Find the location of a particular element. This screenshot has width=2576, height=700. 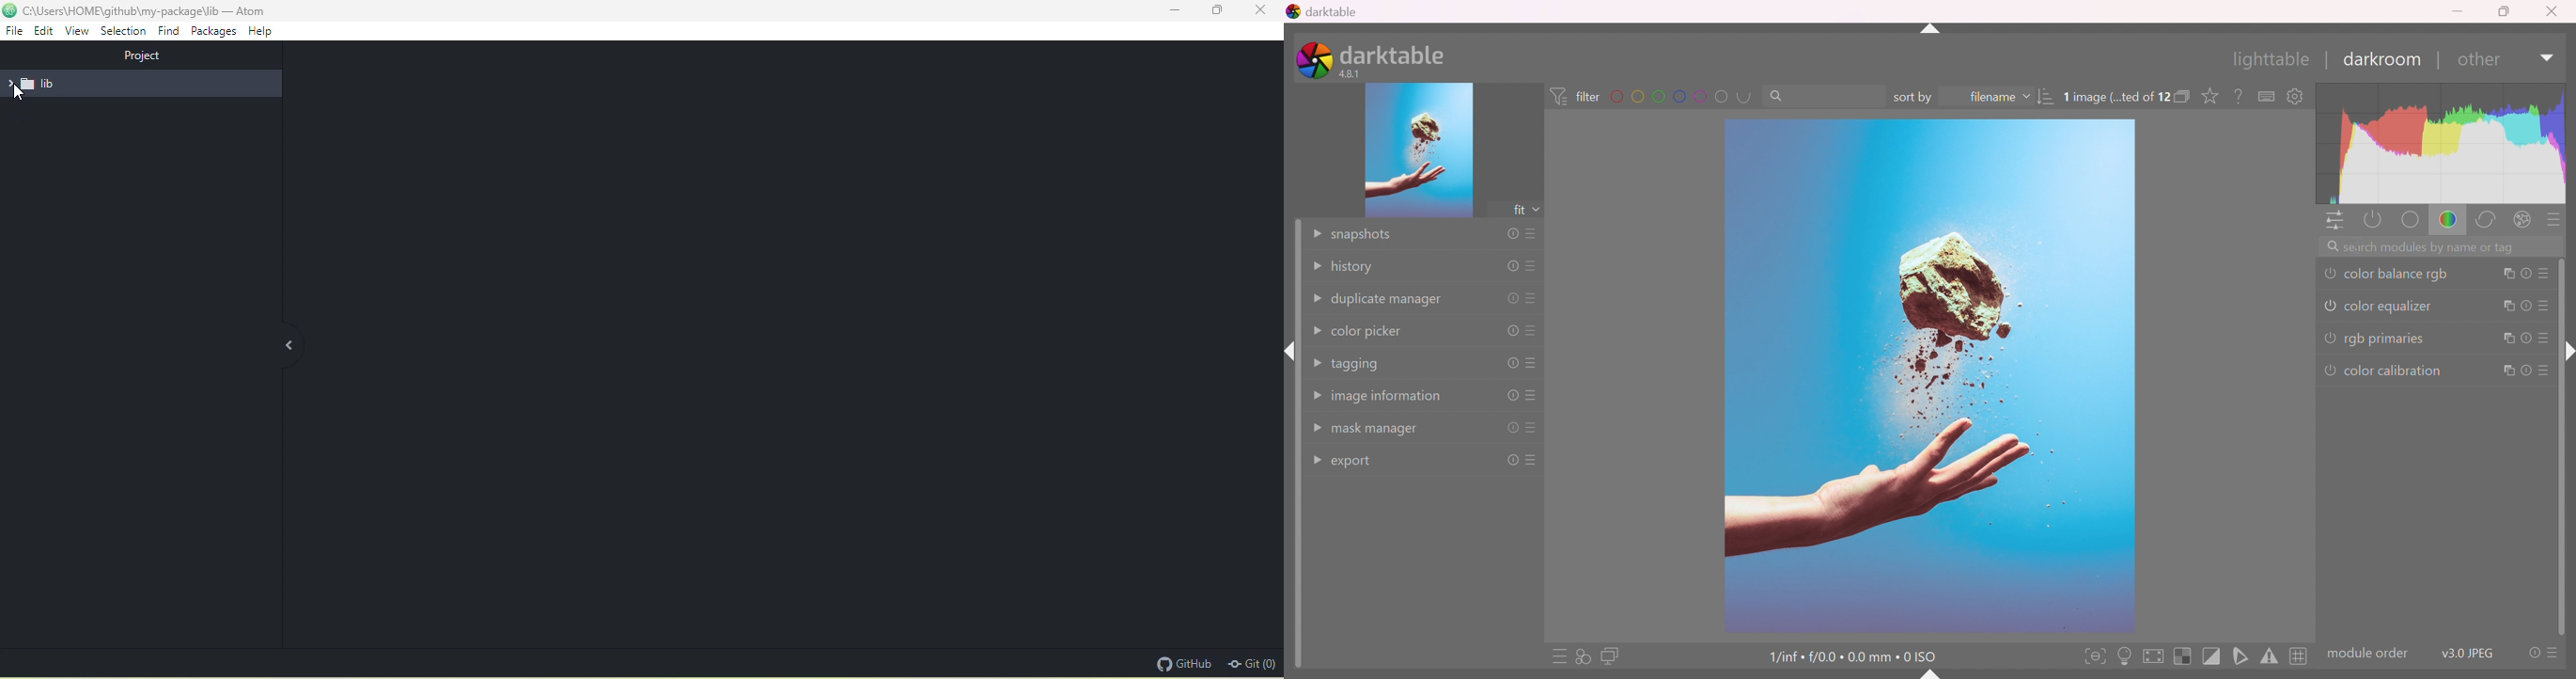

drop down is located at coordinates (11, 83).